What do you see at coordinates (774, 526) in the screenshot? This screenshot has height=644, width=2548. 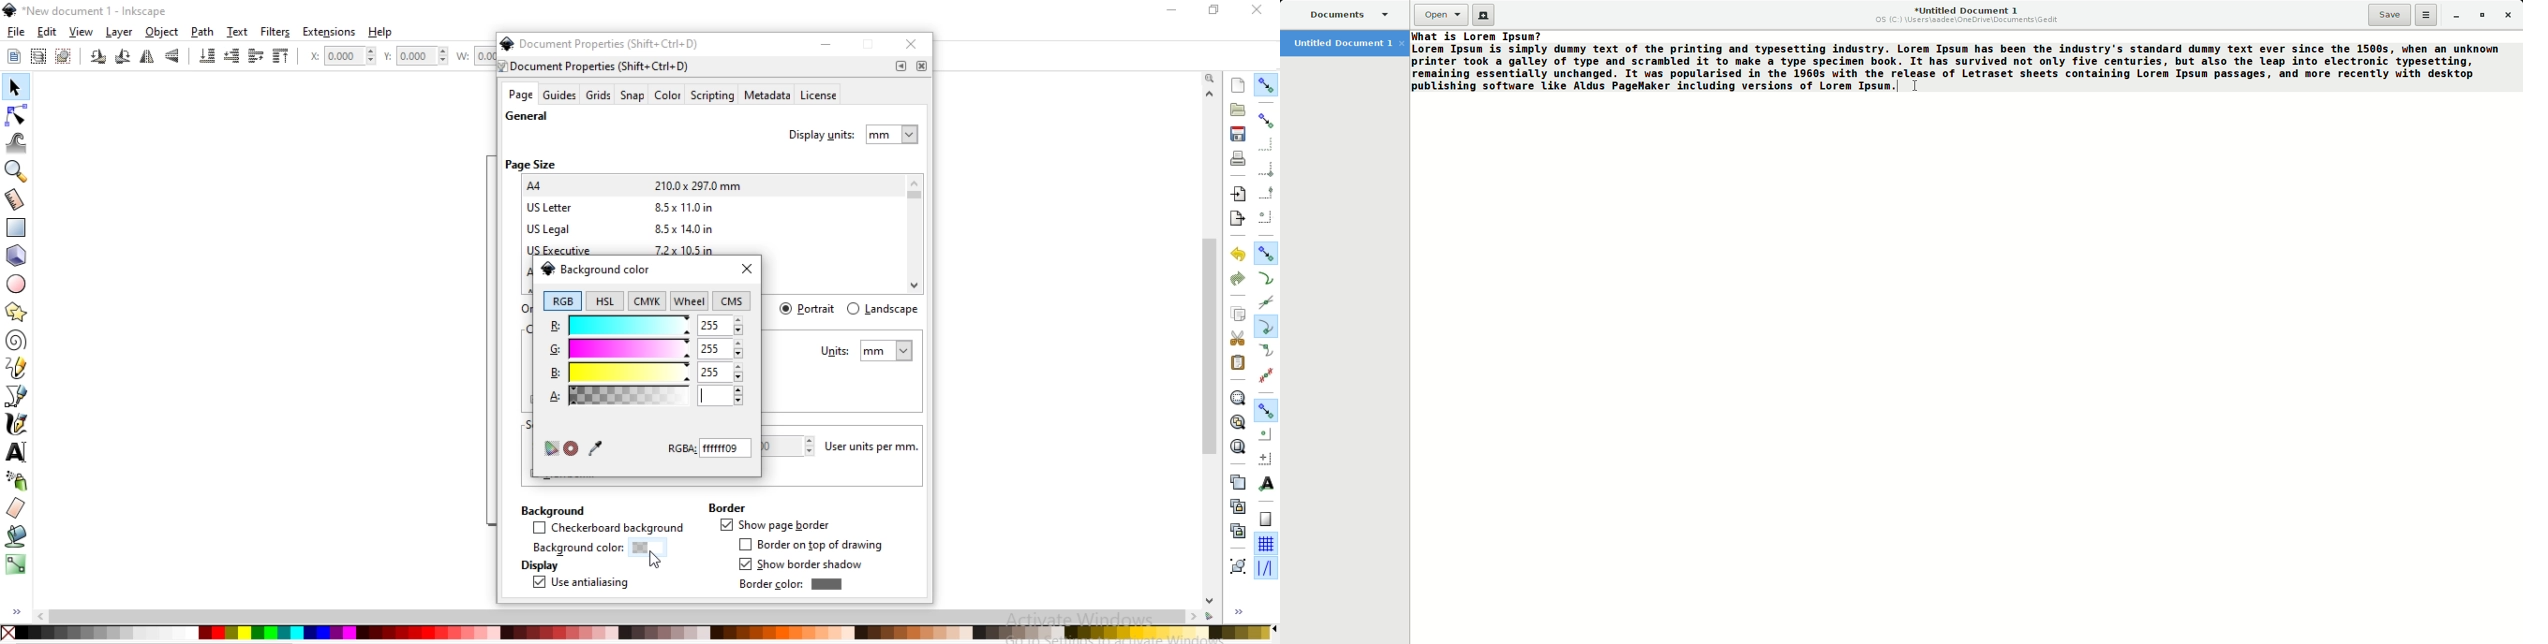 I see `show page border` at bounding box center [774, 526].